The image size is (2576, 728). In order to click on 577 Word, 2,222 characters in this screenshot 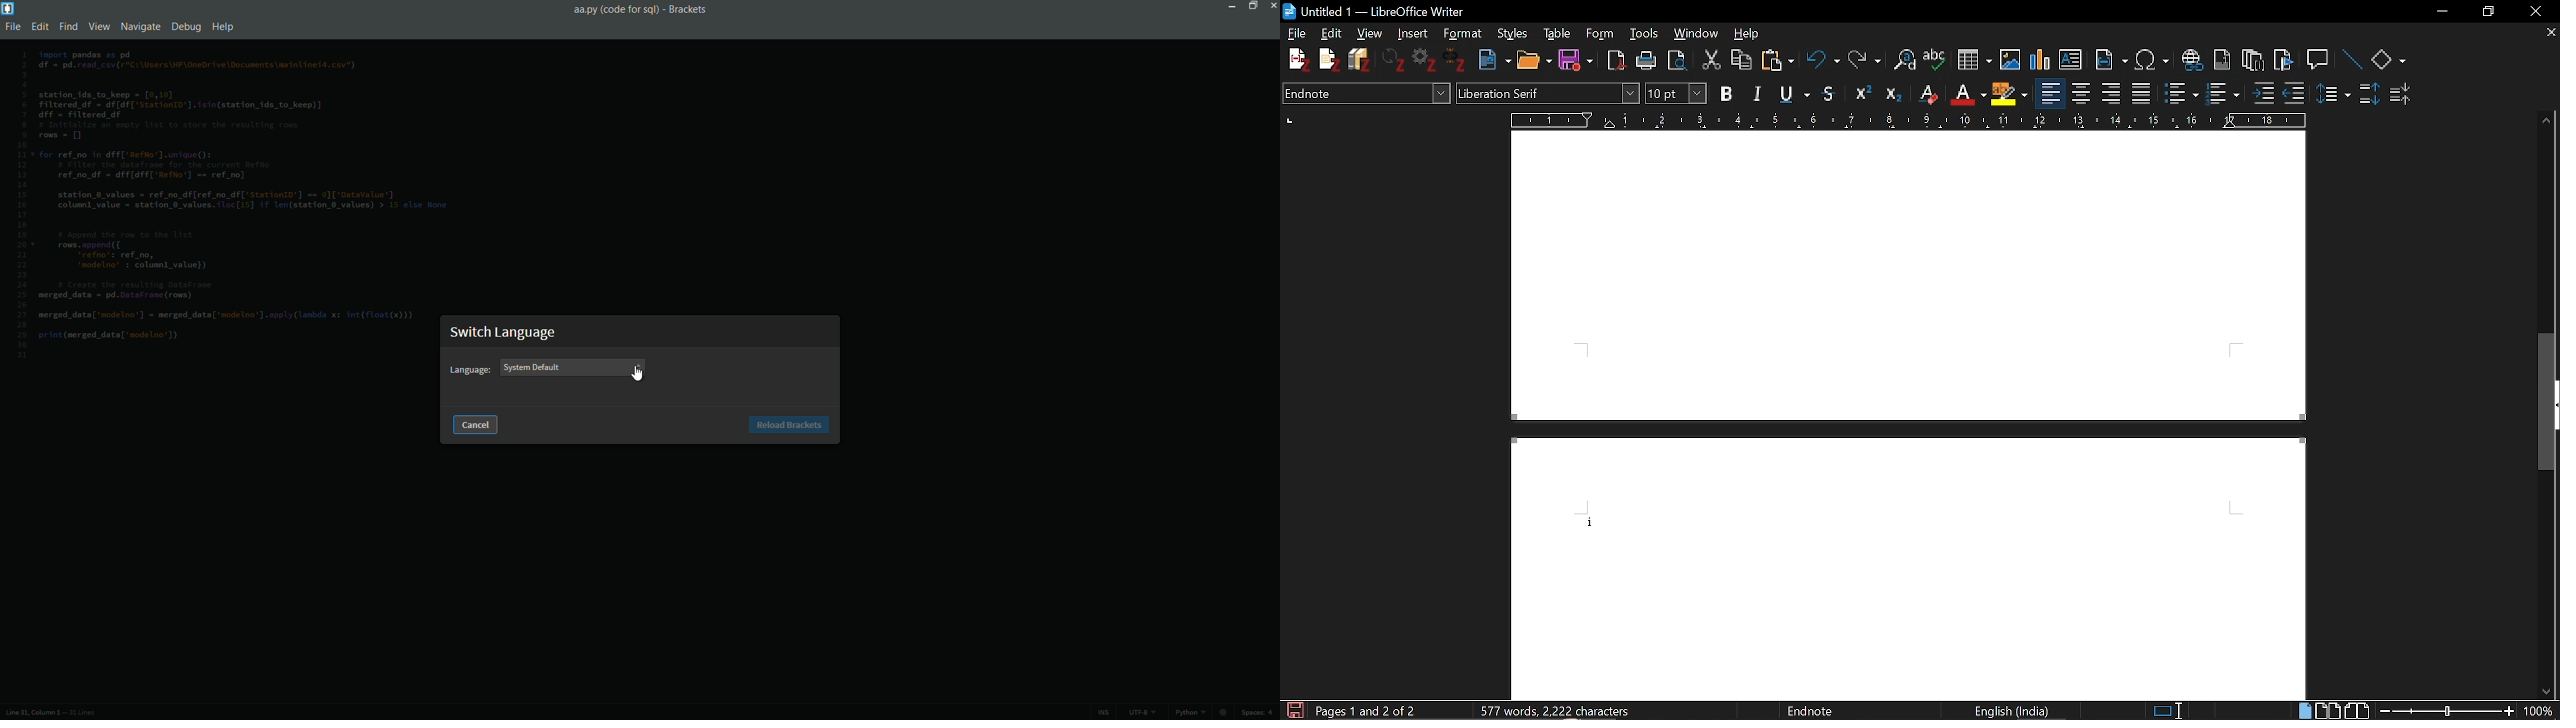, I will do `click(1561, 712)`.